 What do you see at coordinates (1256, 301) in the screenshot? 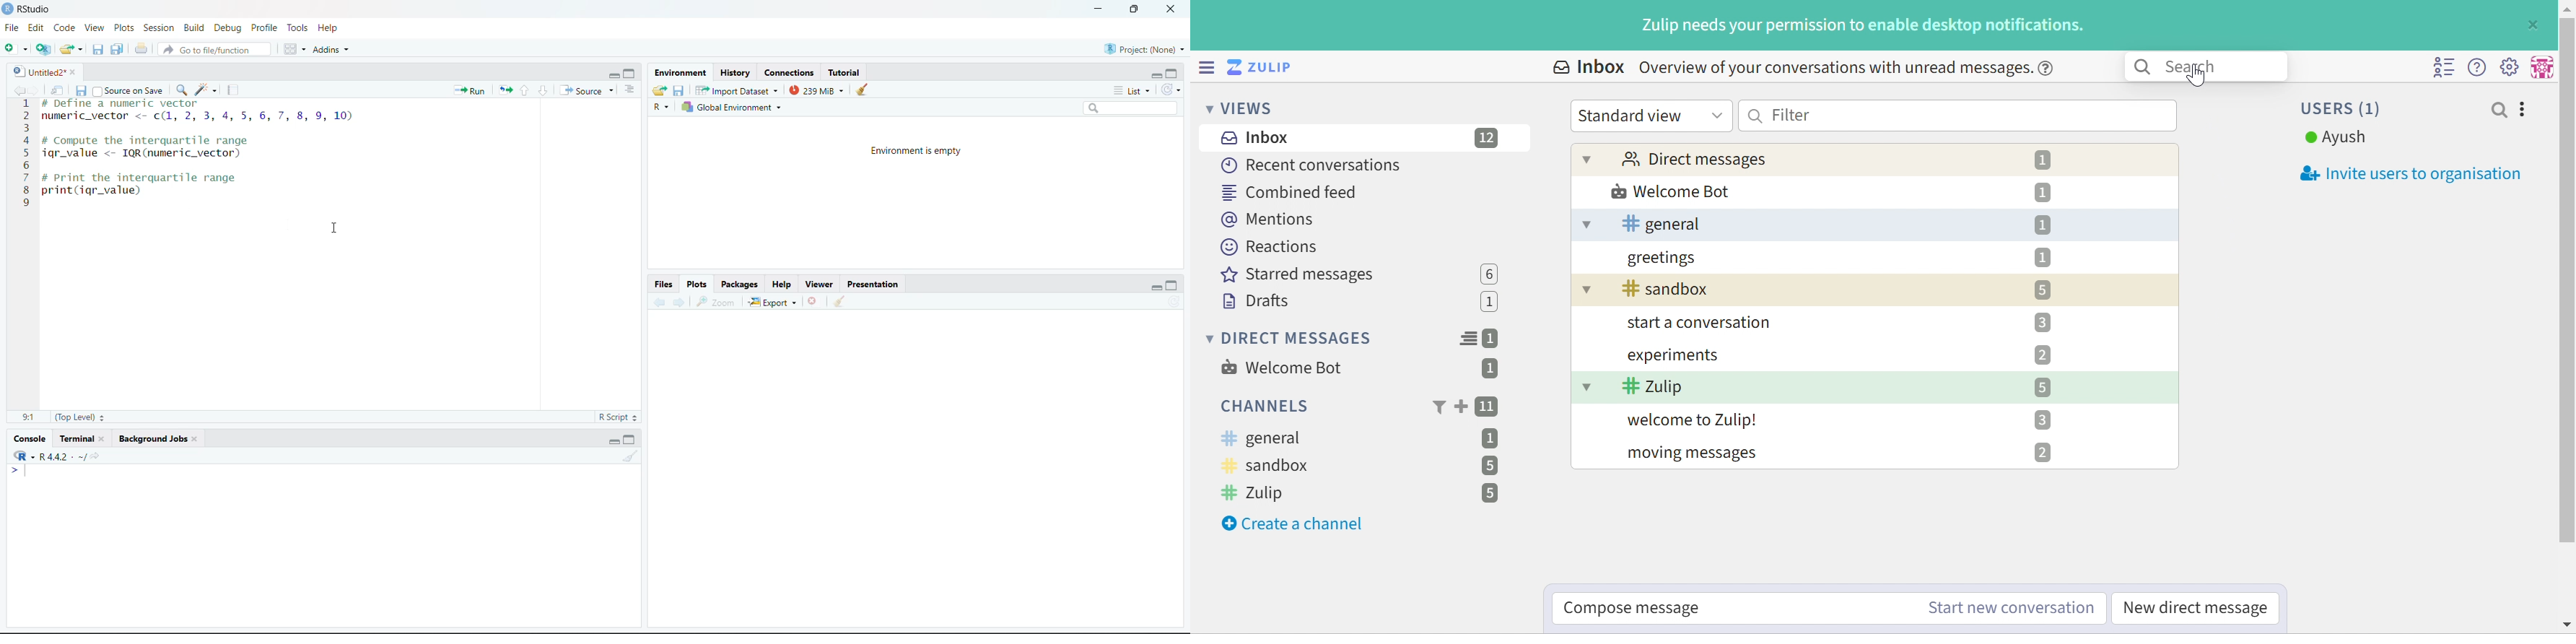
I see `Drafts` at bounding box center [1256, 301].